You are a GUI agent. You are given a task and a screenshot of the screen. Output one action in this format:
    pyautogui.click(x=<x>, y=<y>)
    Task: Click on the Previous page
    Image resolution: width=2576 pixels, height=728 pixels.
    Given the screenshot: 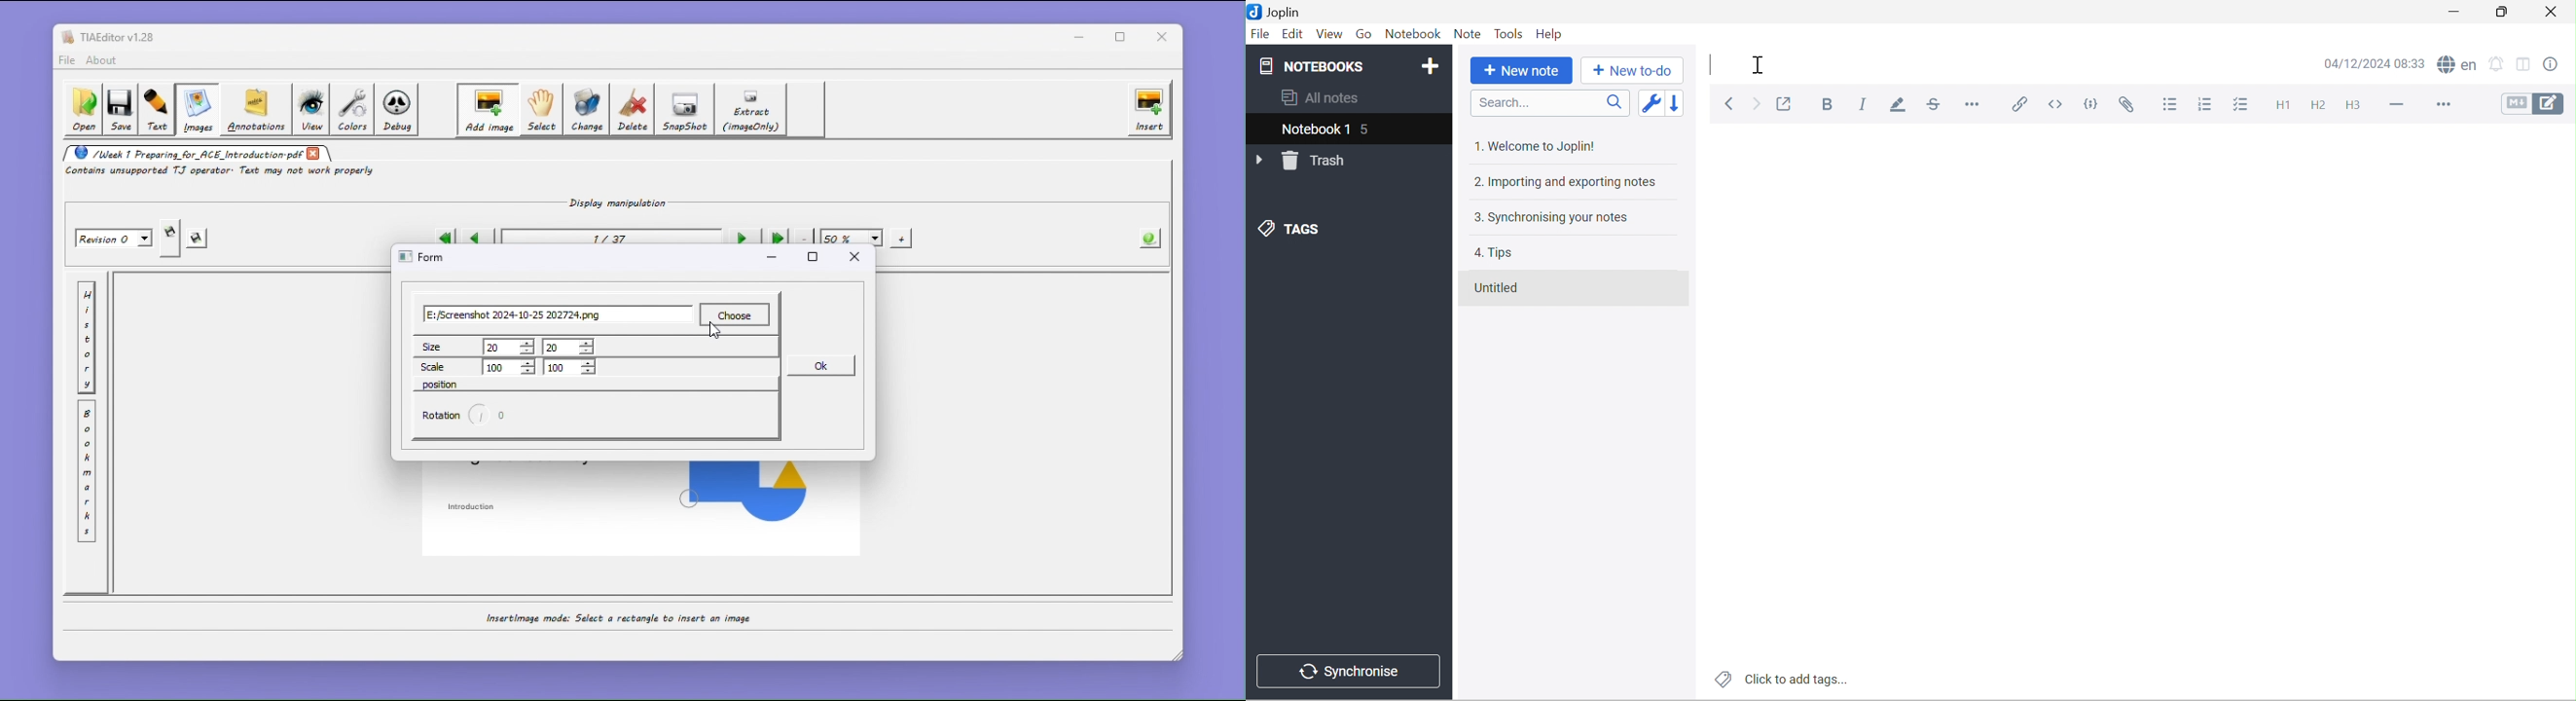 What is the action you would take?
    pyautogui.click(x=476, y=238)
    